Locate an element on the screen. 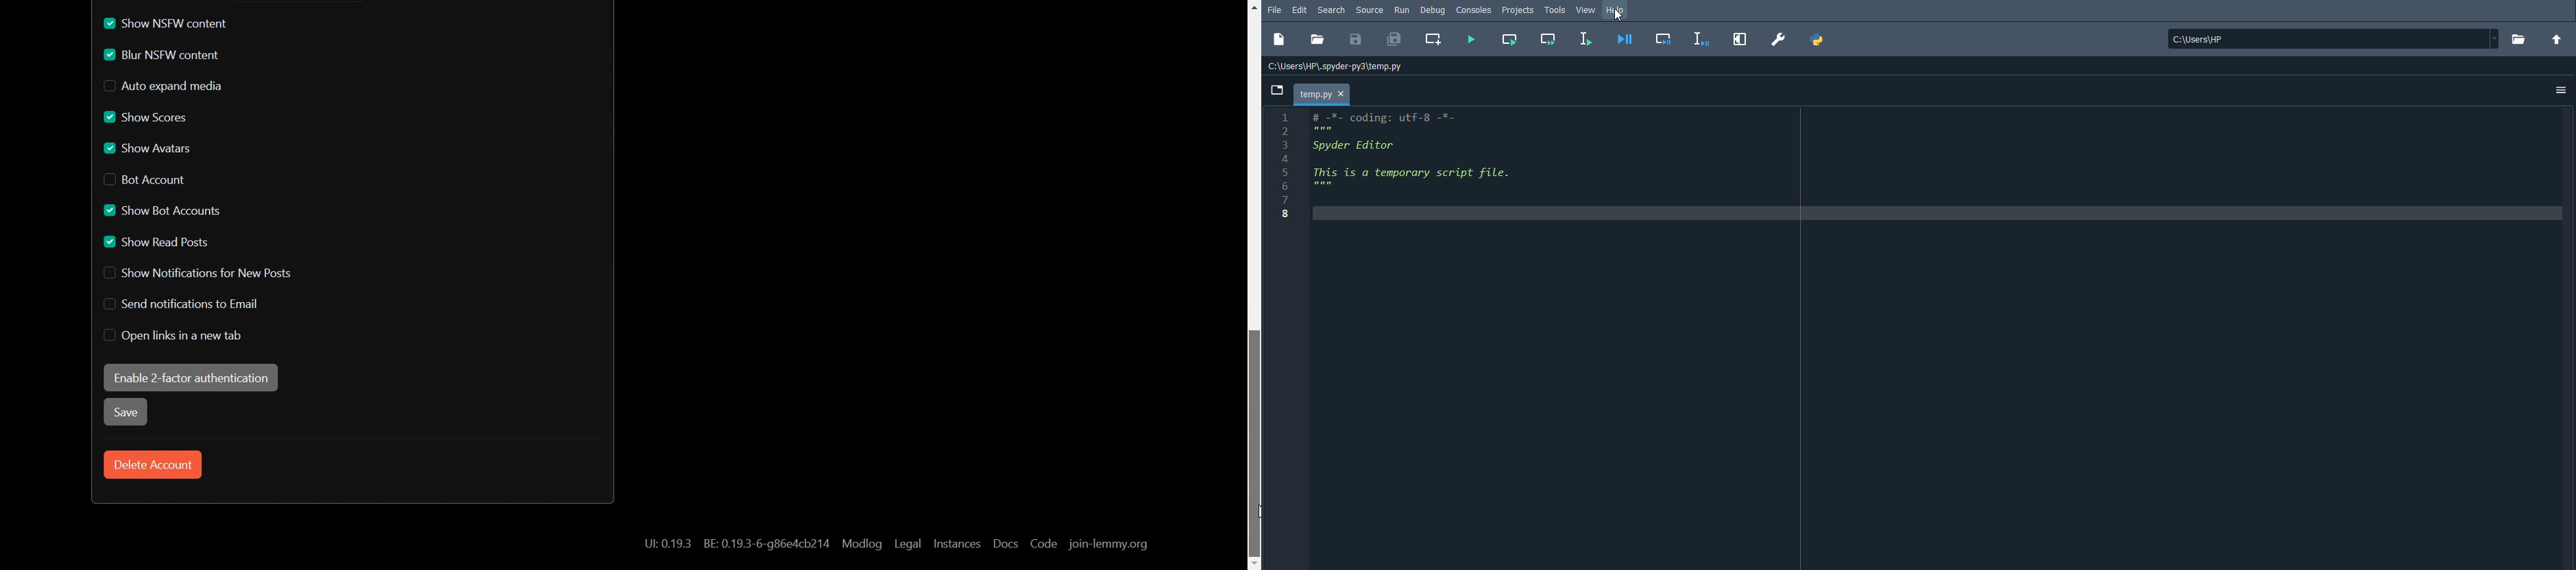  Browse a working directory is located at coordinates (2519, 38).